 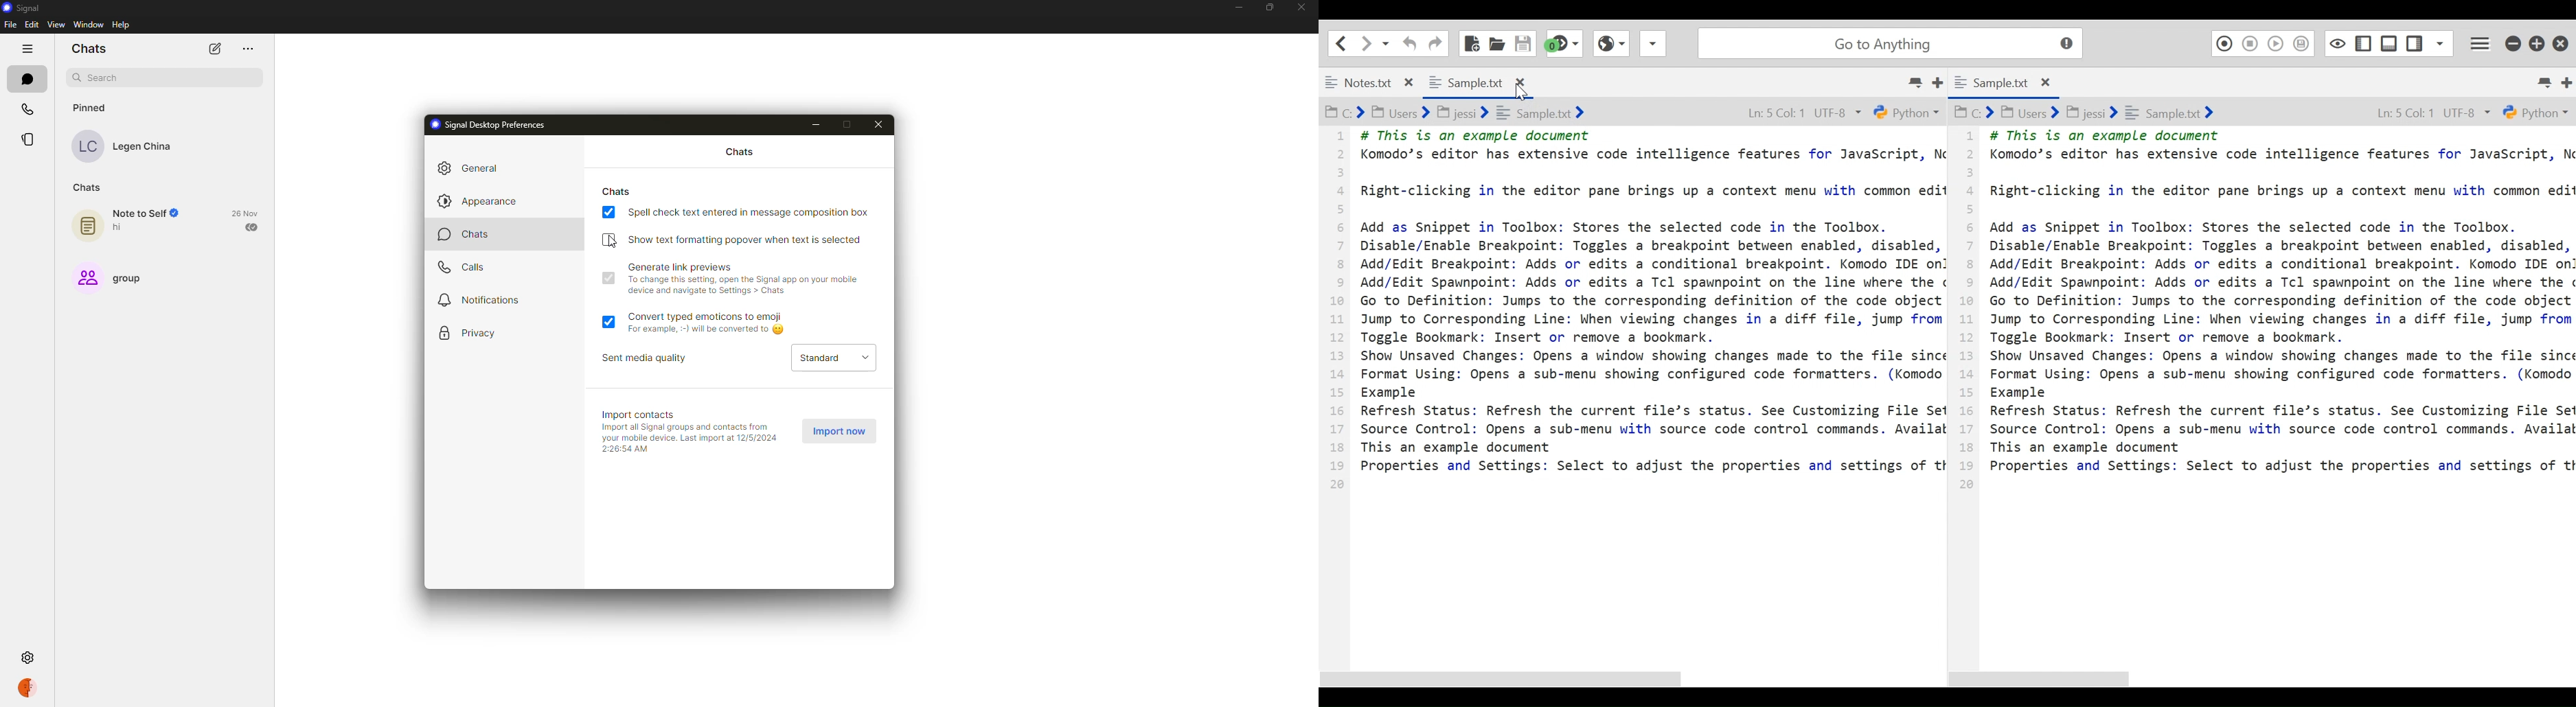 I want to click on cursor, so click(x=614, y=242).